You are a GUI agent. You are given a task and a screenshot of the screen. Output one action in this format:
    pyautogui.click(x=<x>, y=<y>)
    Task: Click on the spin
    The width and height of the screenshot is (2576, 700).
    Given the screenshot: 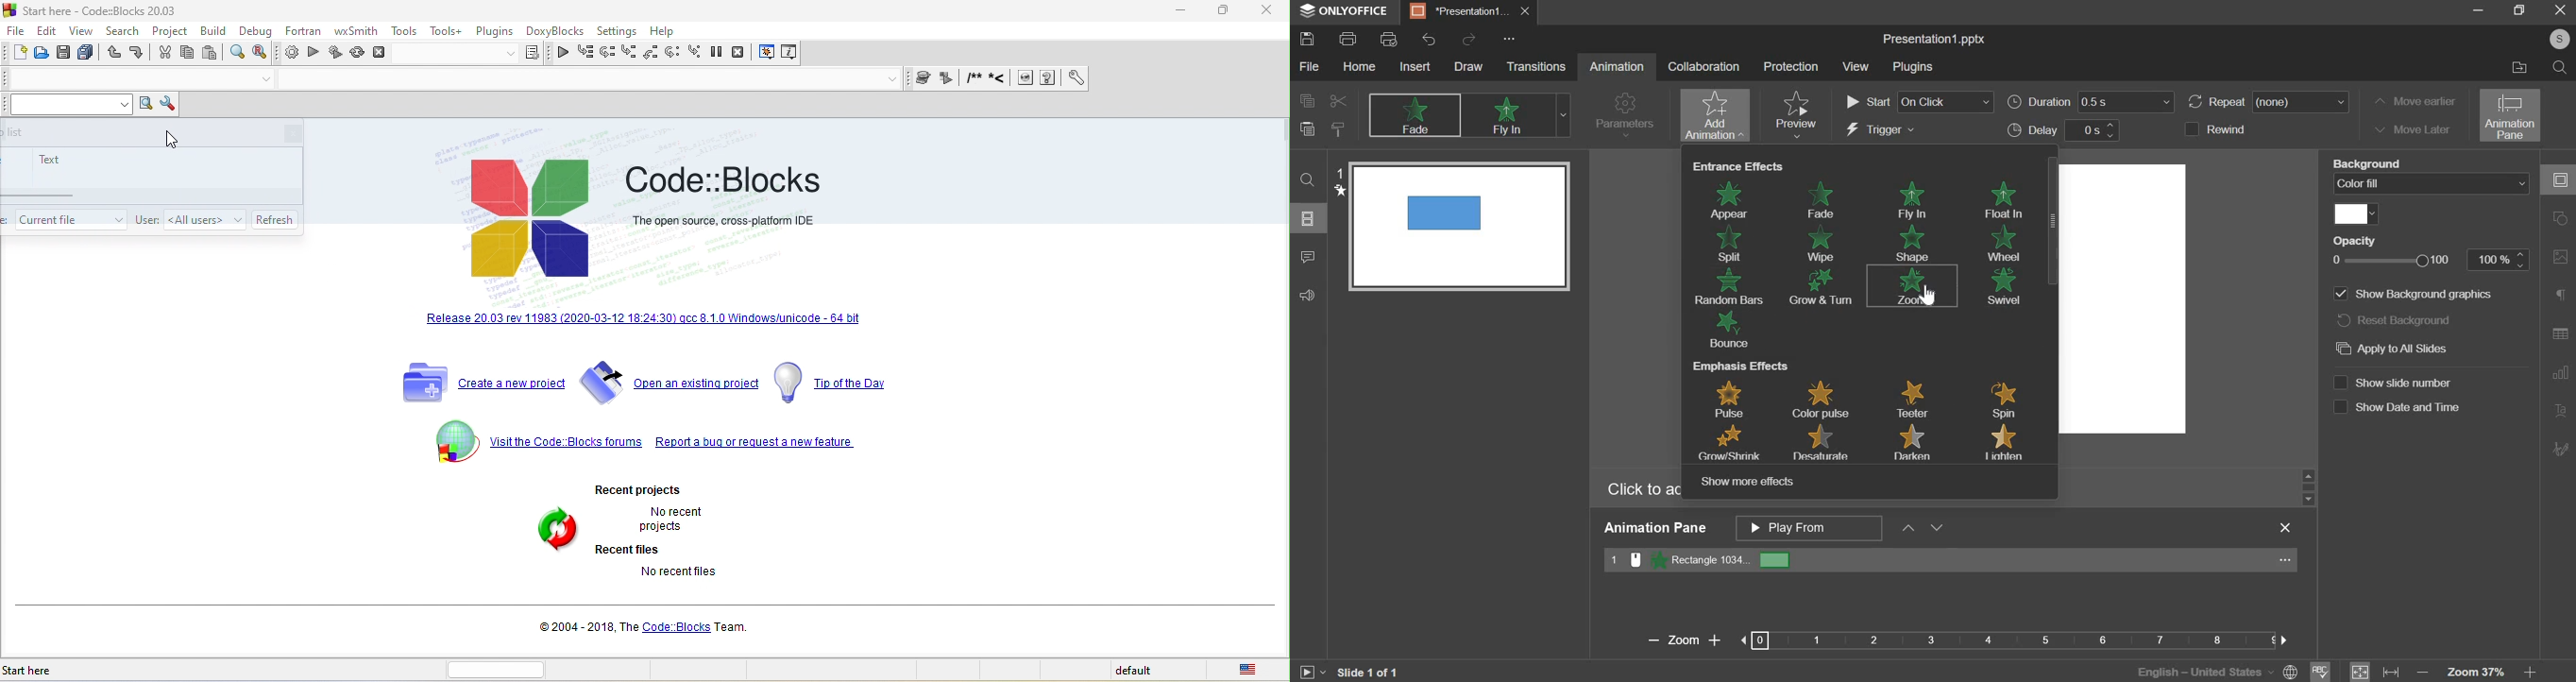 What is the action you would take?
    pyautogui.click(x=2008, y=399)
    